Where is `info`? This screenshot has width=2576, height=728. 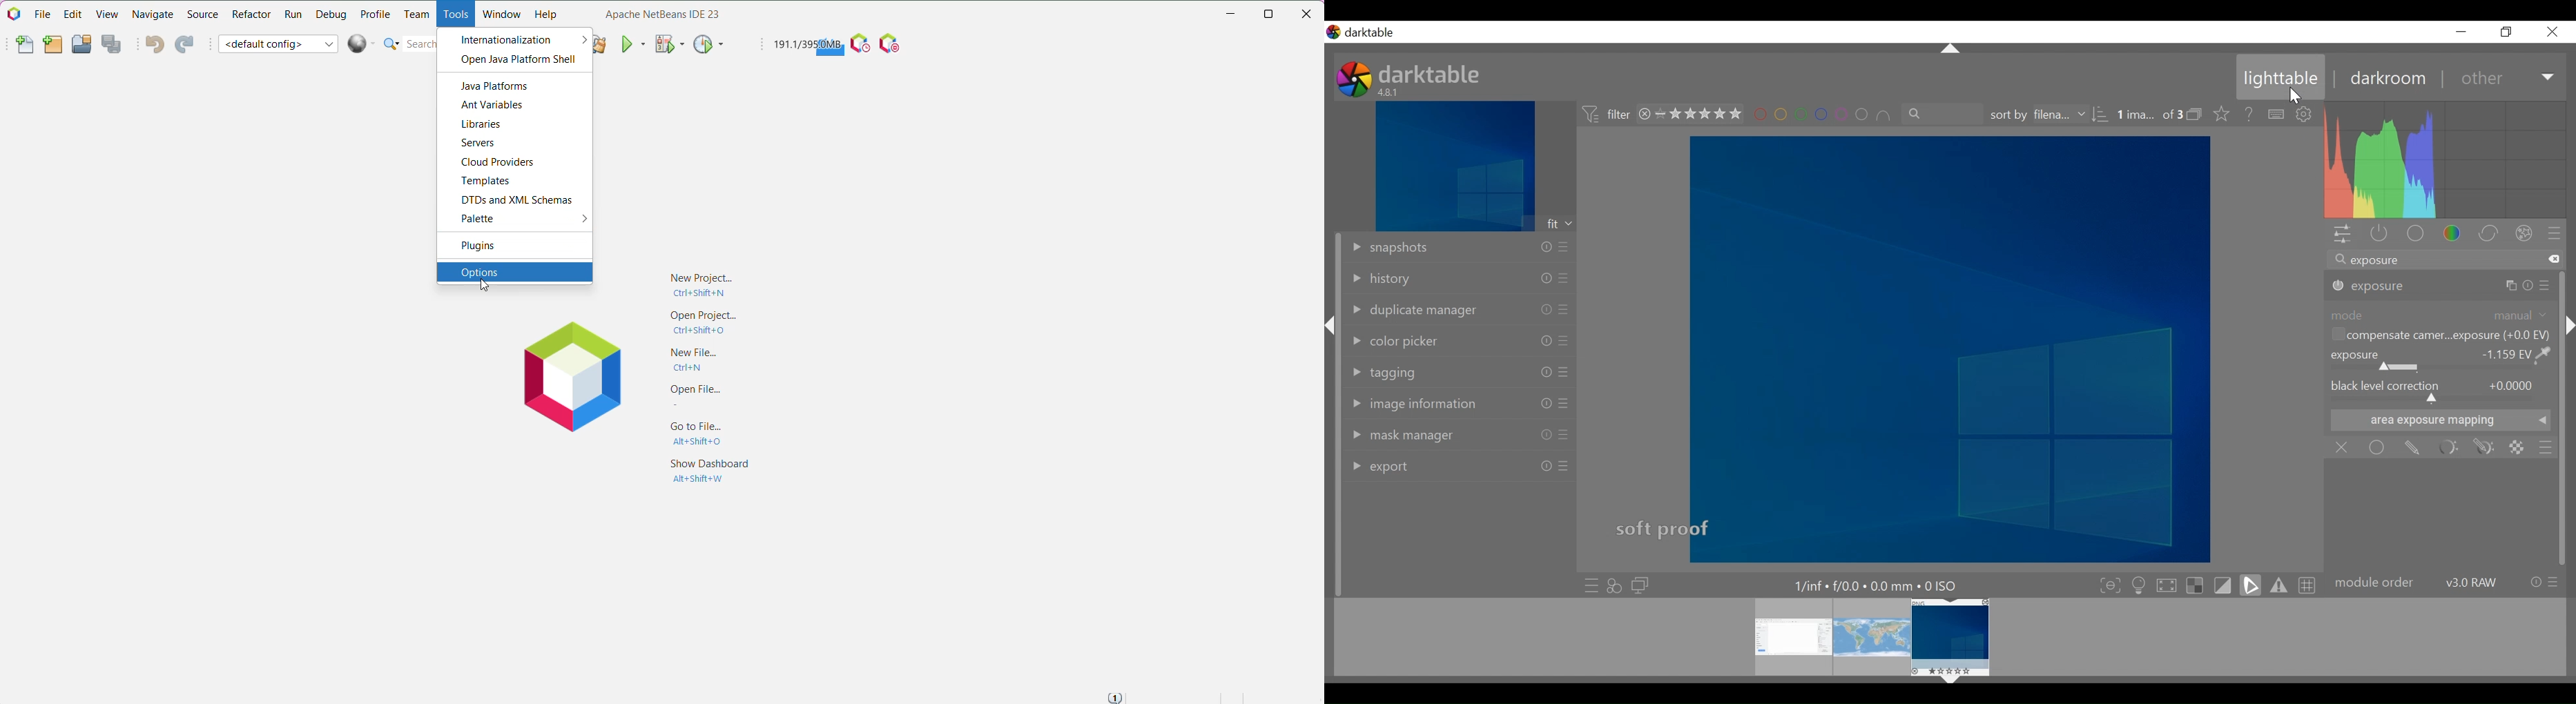 info is located at coordinates (2529, 286).